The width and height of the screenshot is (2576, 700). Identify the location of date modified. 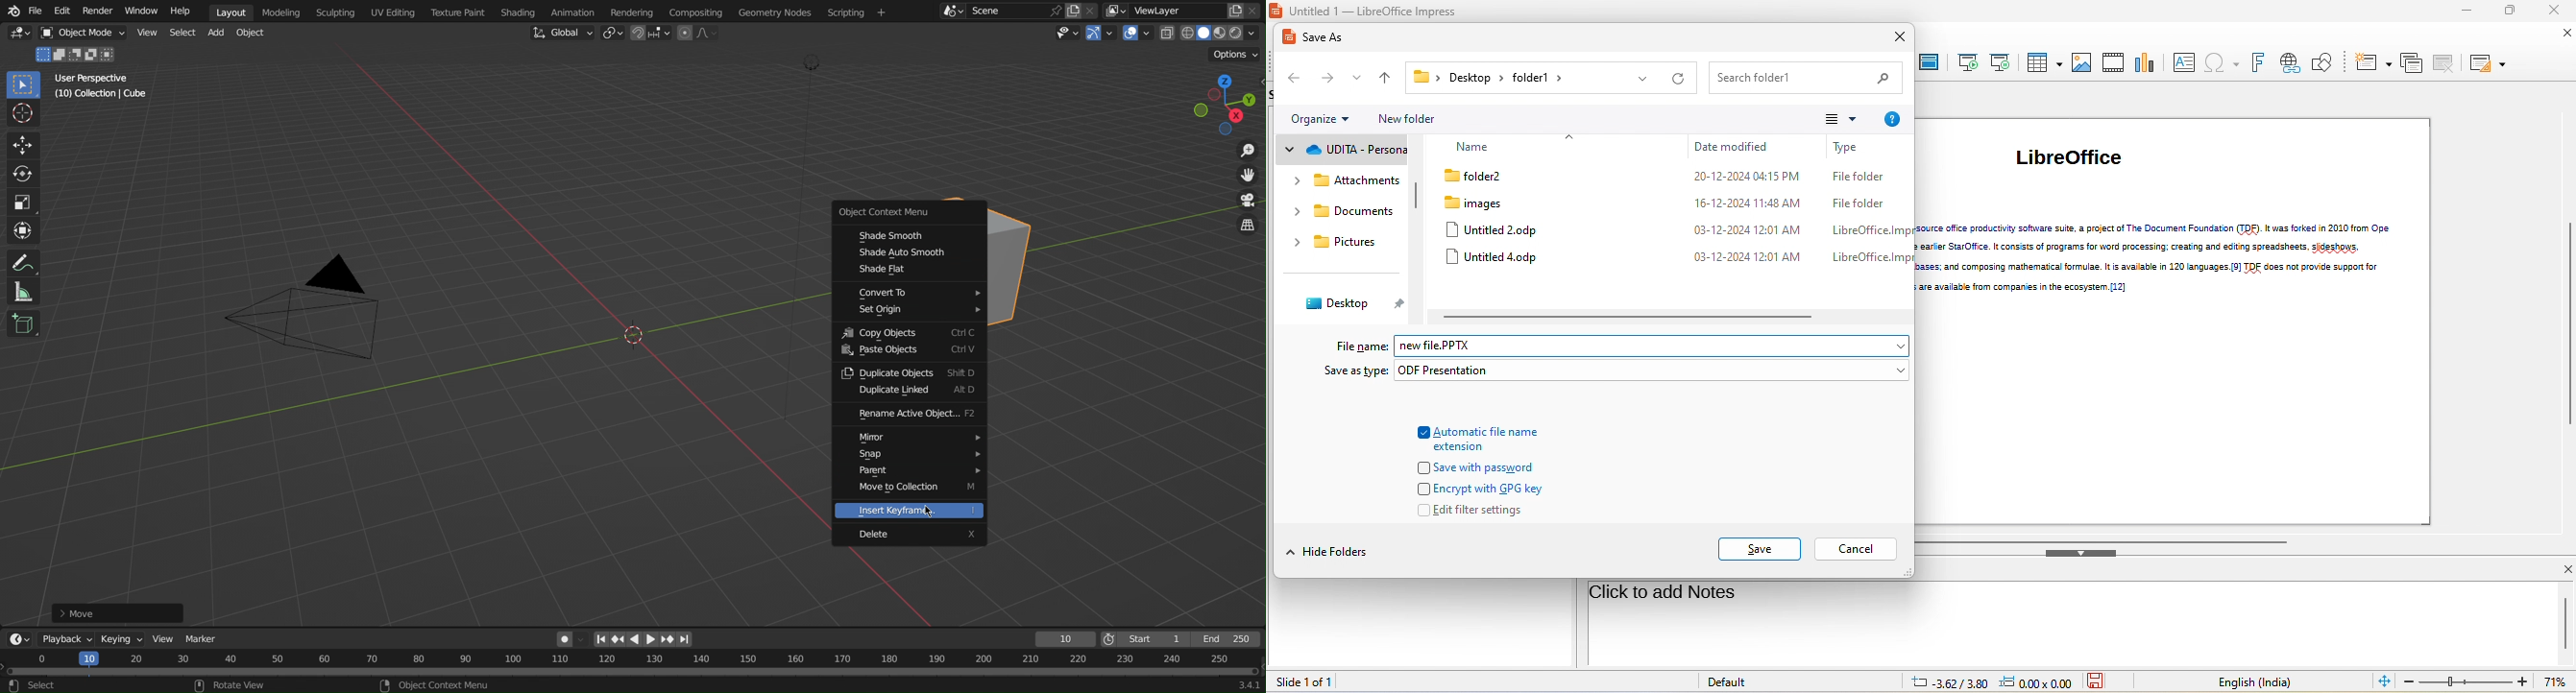
(1739, 145).